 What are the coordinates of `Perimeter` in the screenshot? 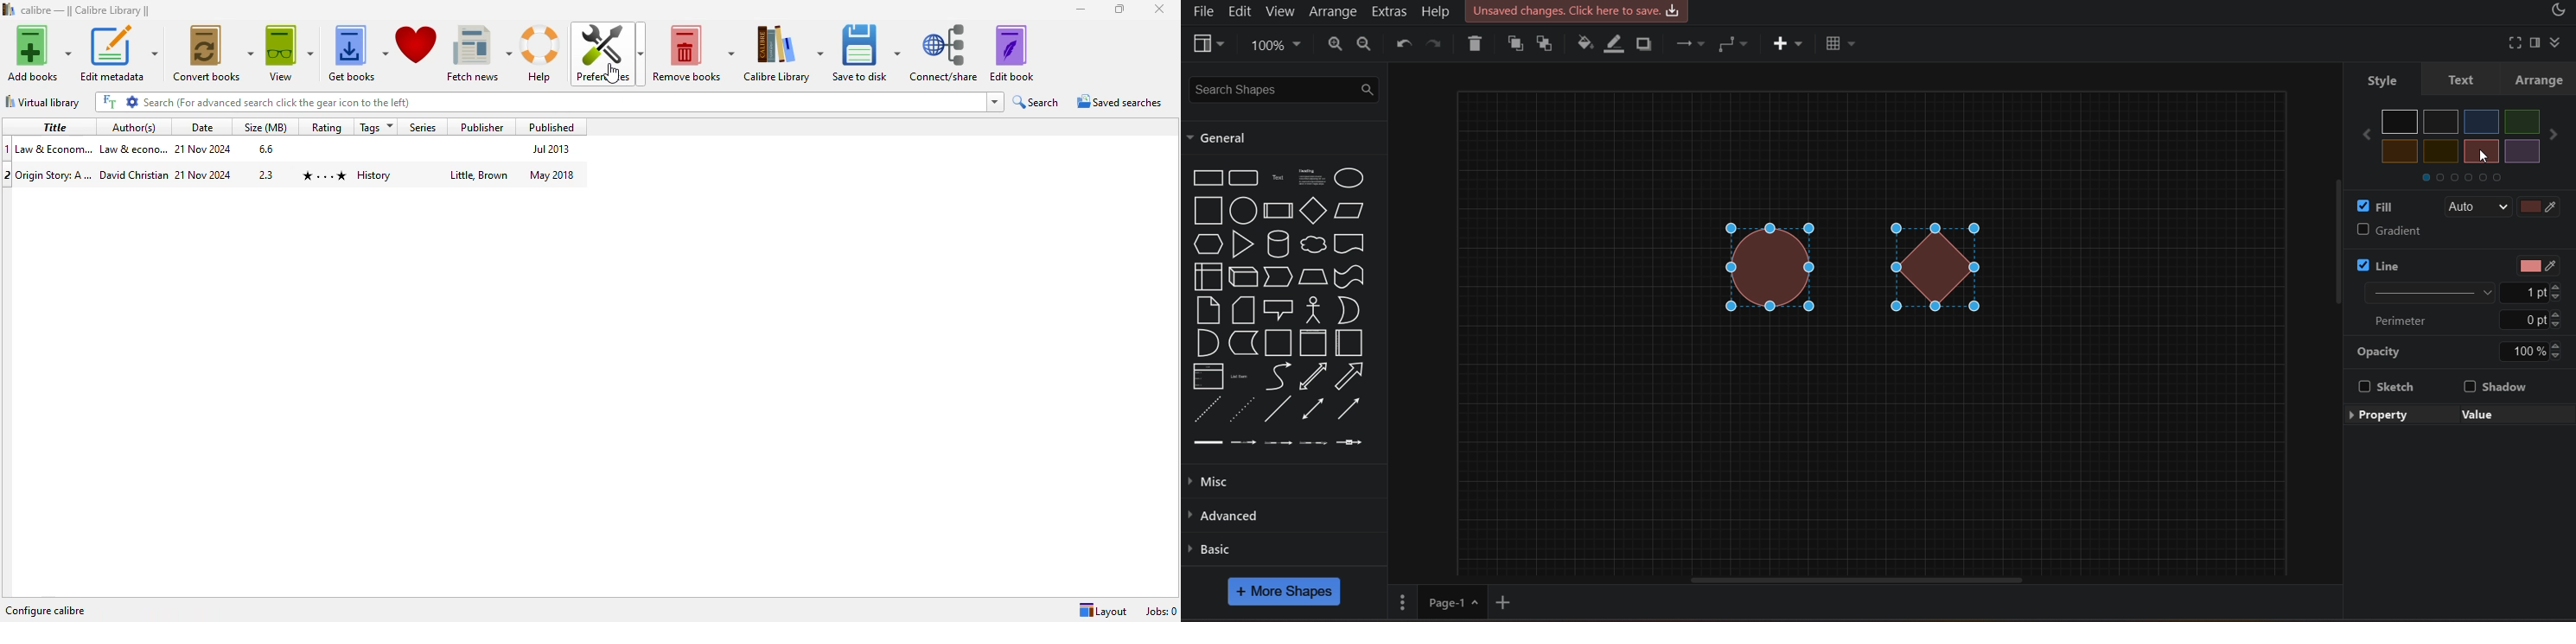 It's located at (2454, 323).